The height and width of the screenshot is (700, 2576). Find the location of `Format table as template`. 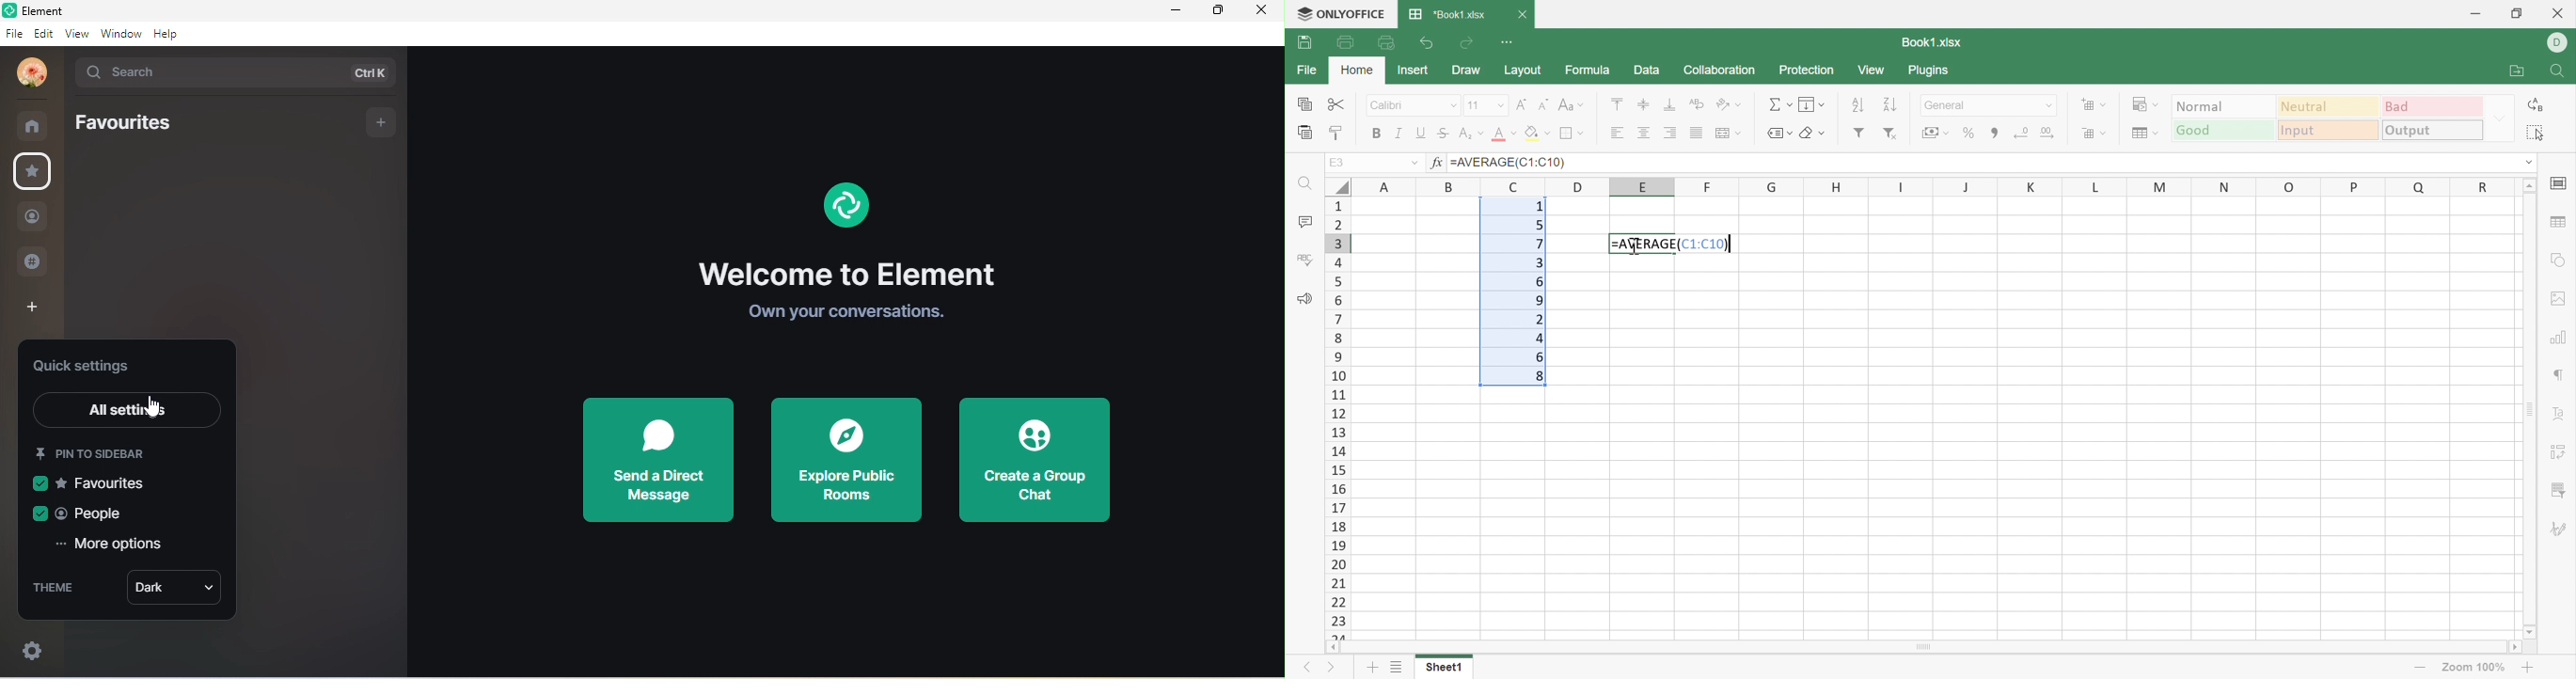

Format table as template is located at coordinates (2147, 132).